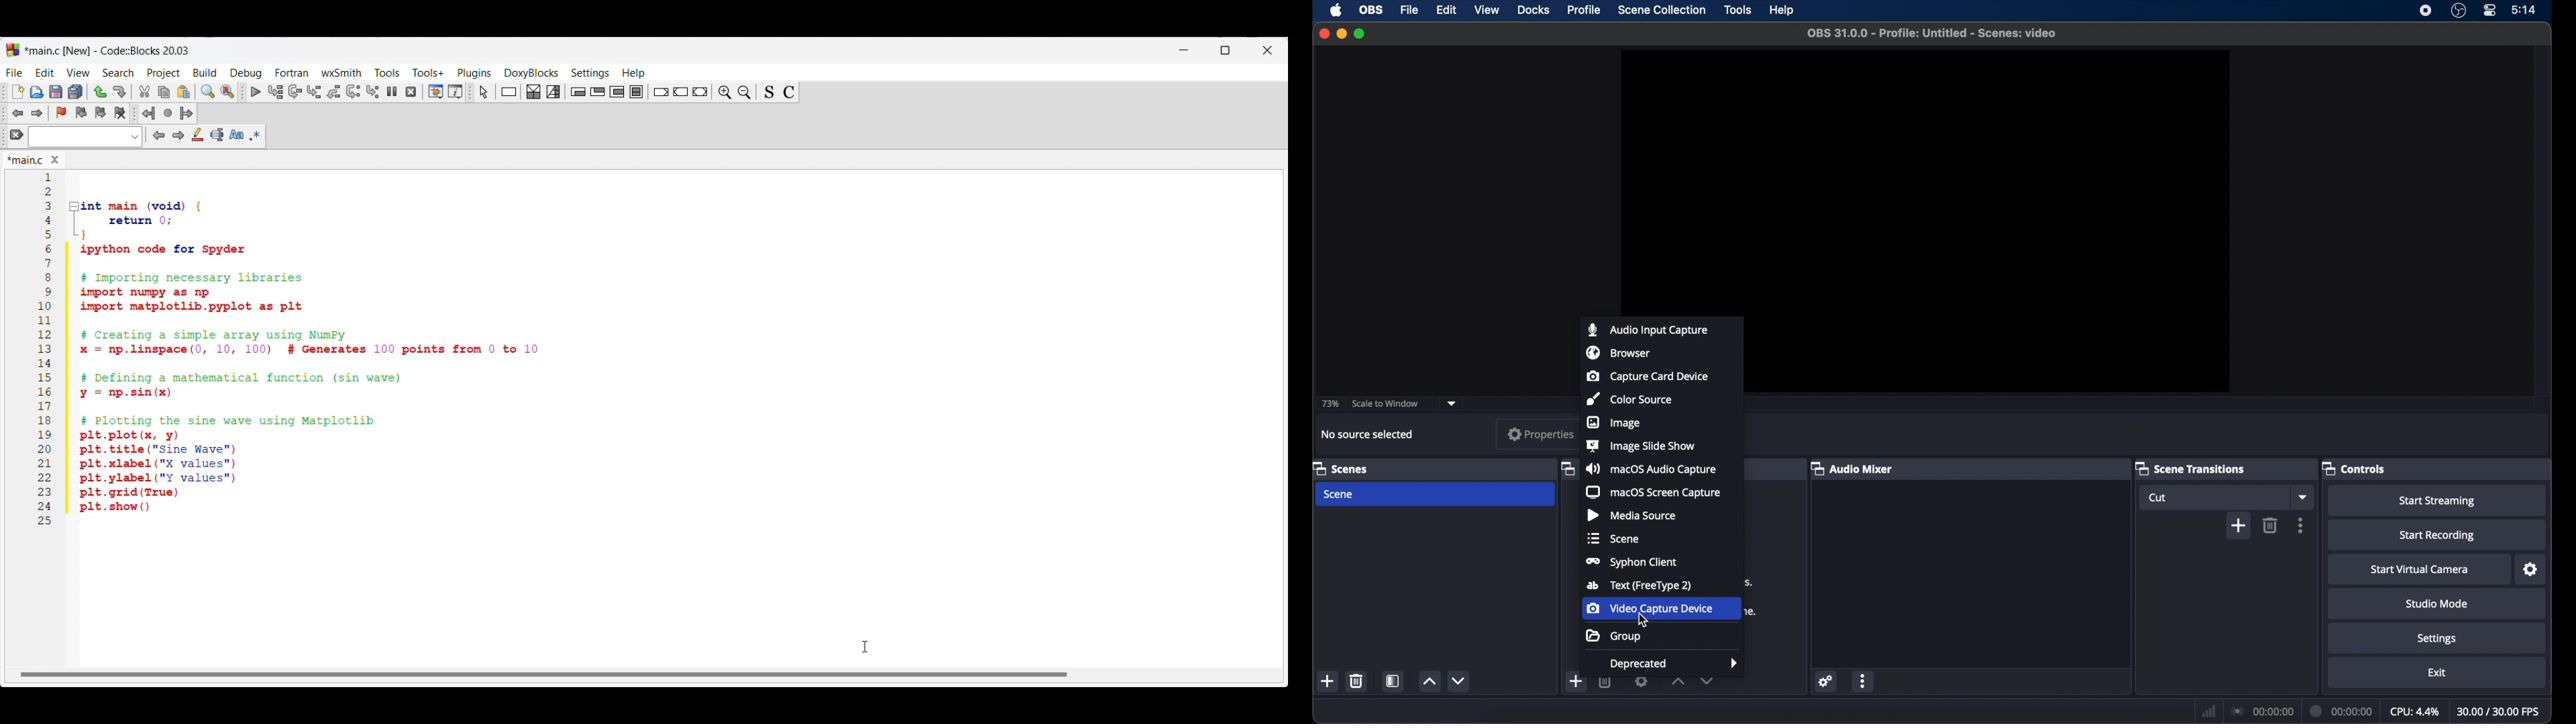  I want to click on help, so click(1784, 10).